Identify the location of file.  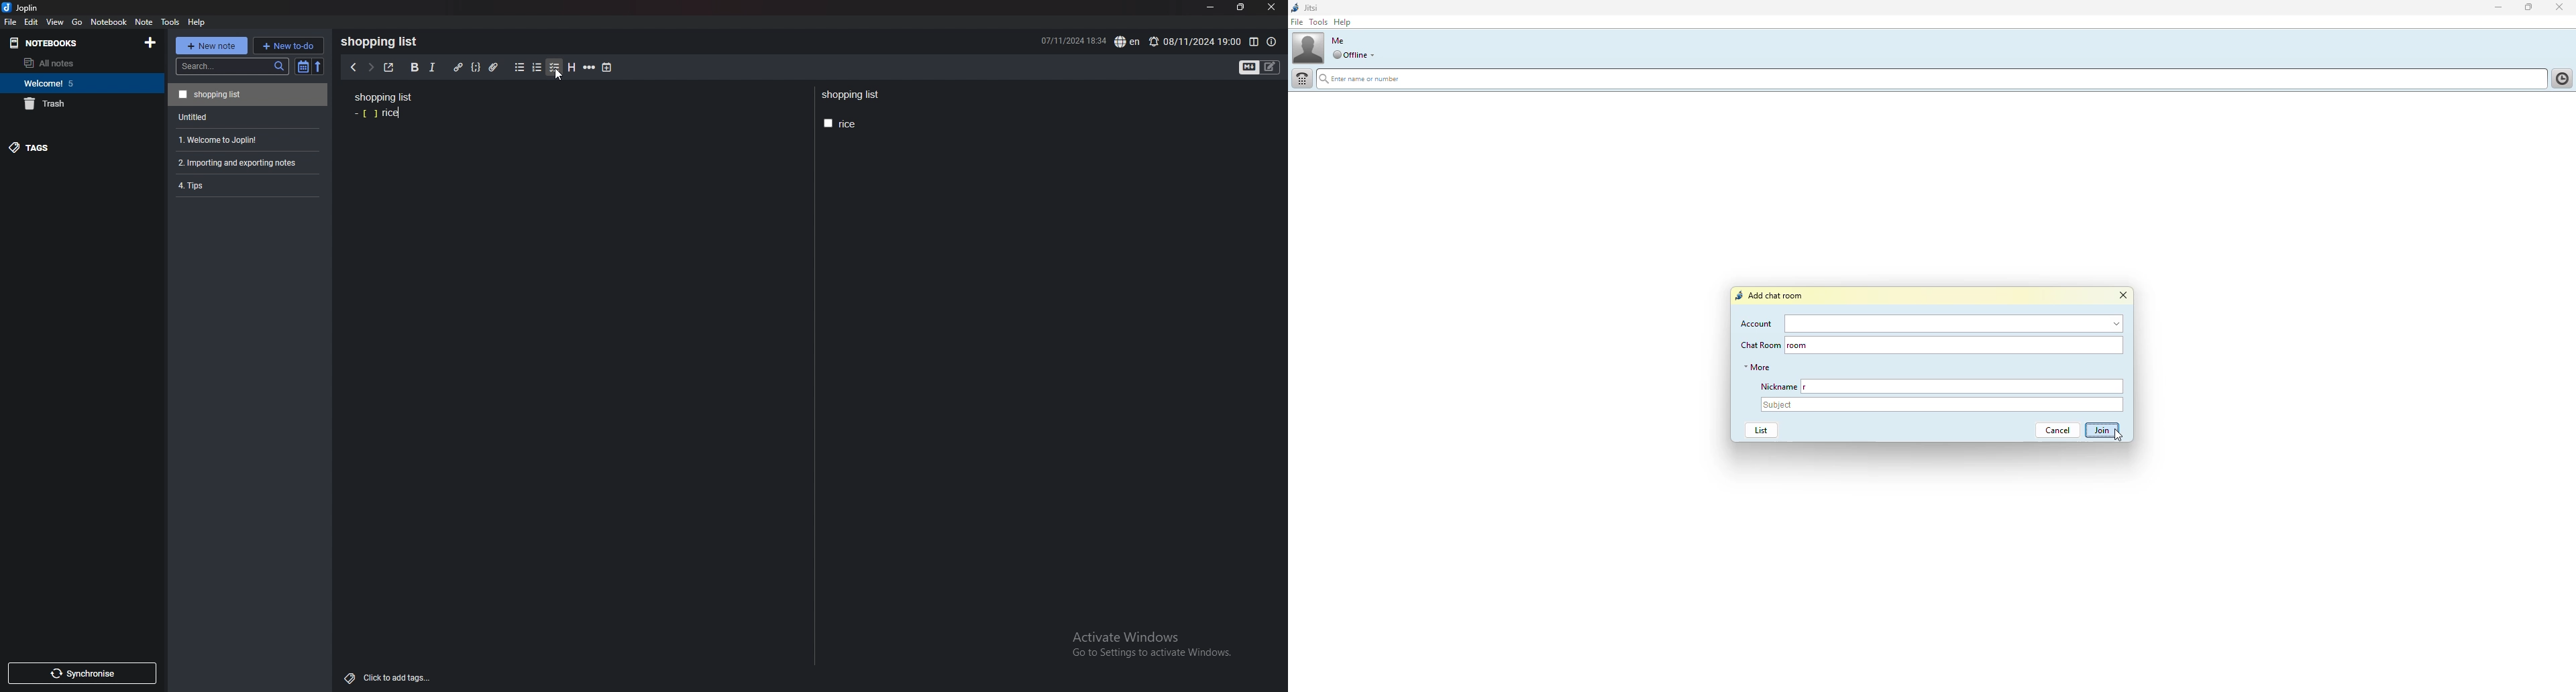
(1297, 23).